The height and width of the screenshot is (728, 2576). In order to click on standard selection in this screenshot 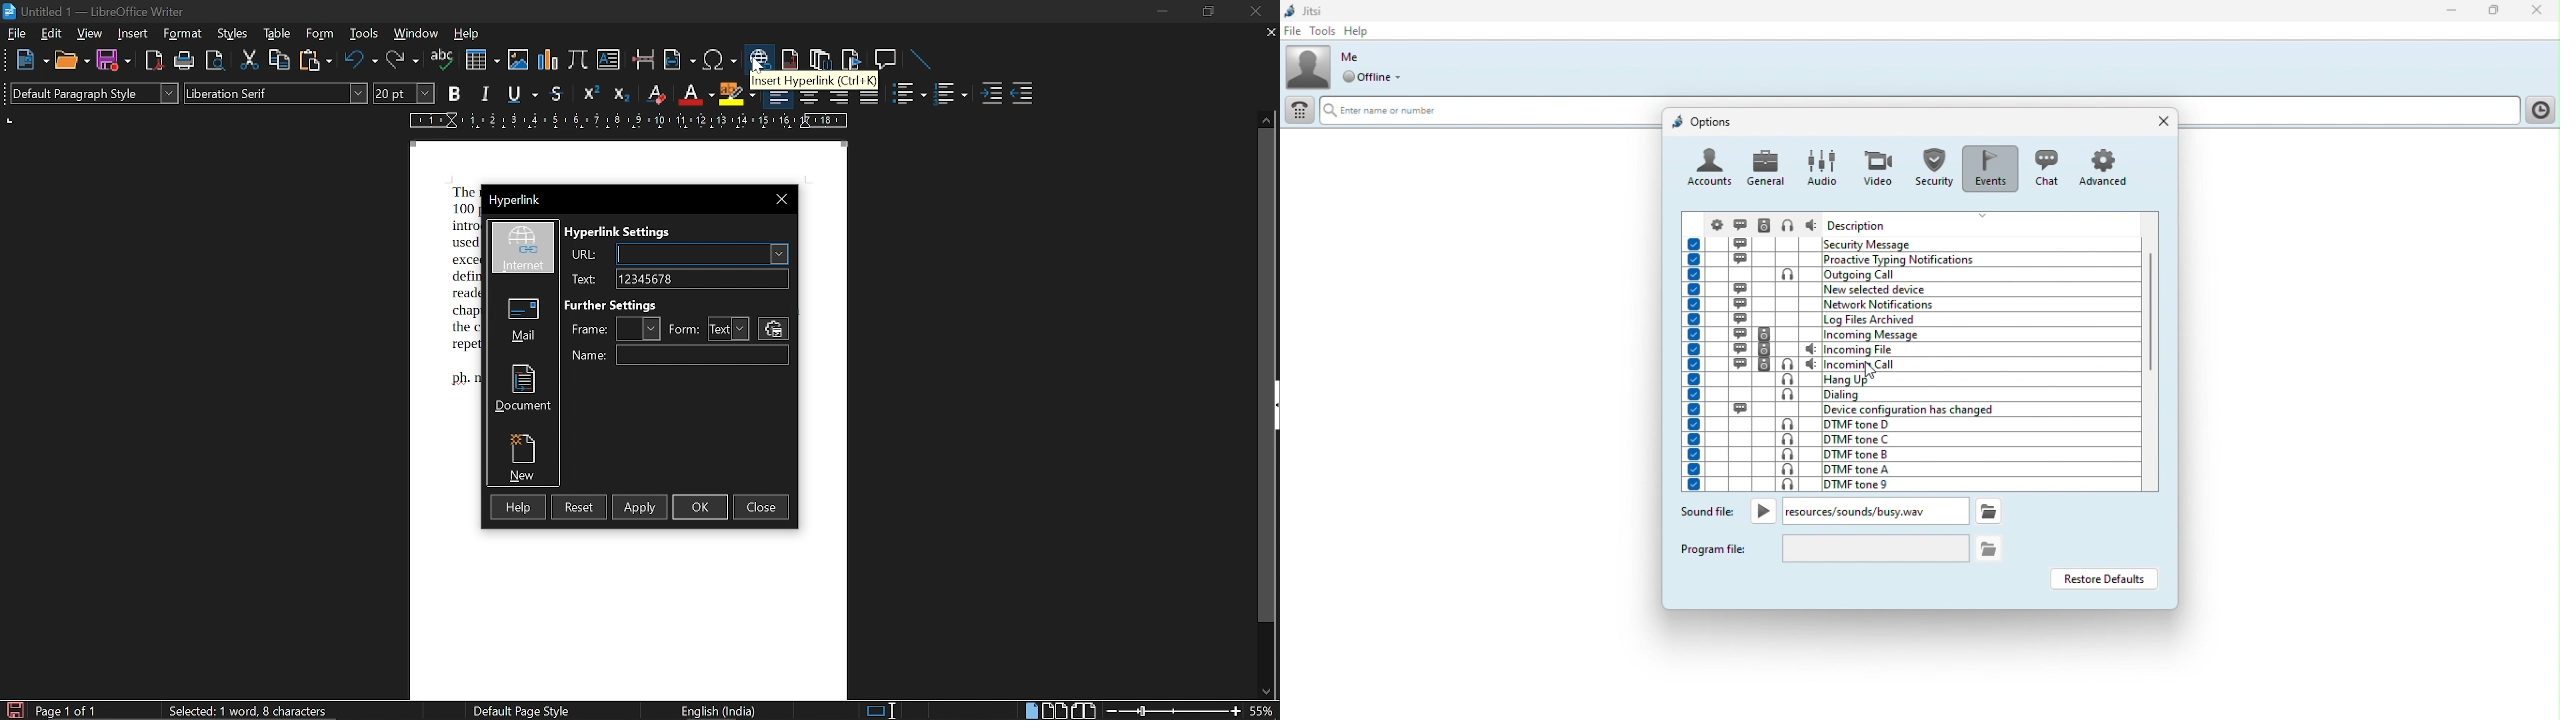, I will do `click(880, 709)`.